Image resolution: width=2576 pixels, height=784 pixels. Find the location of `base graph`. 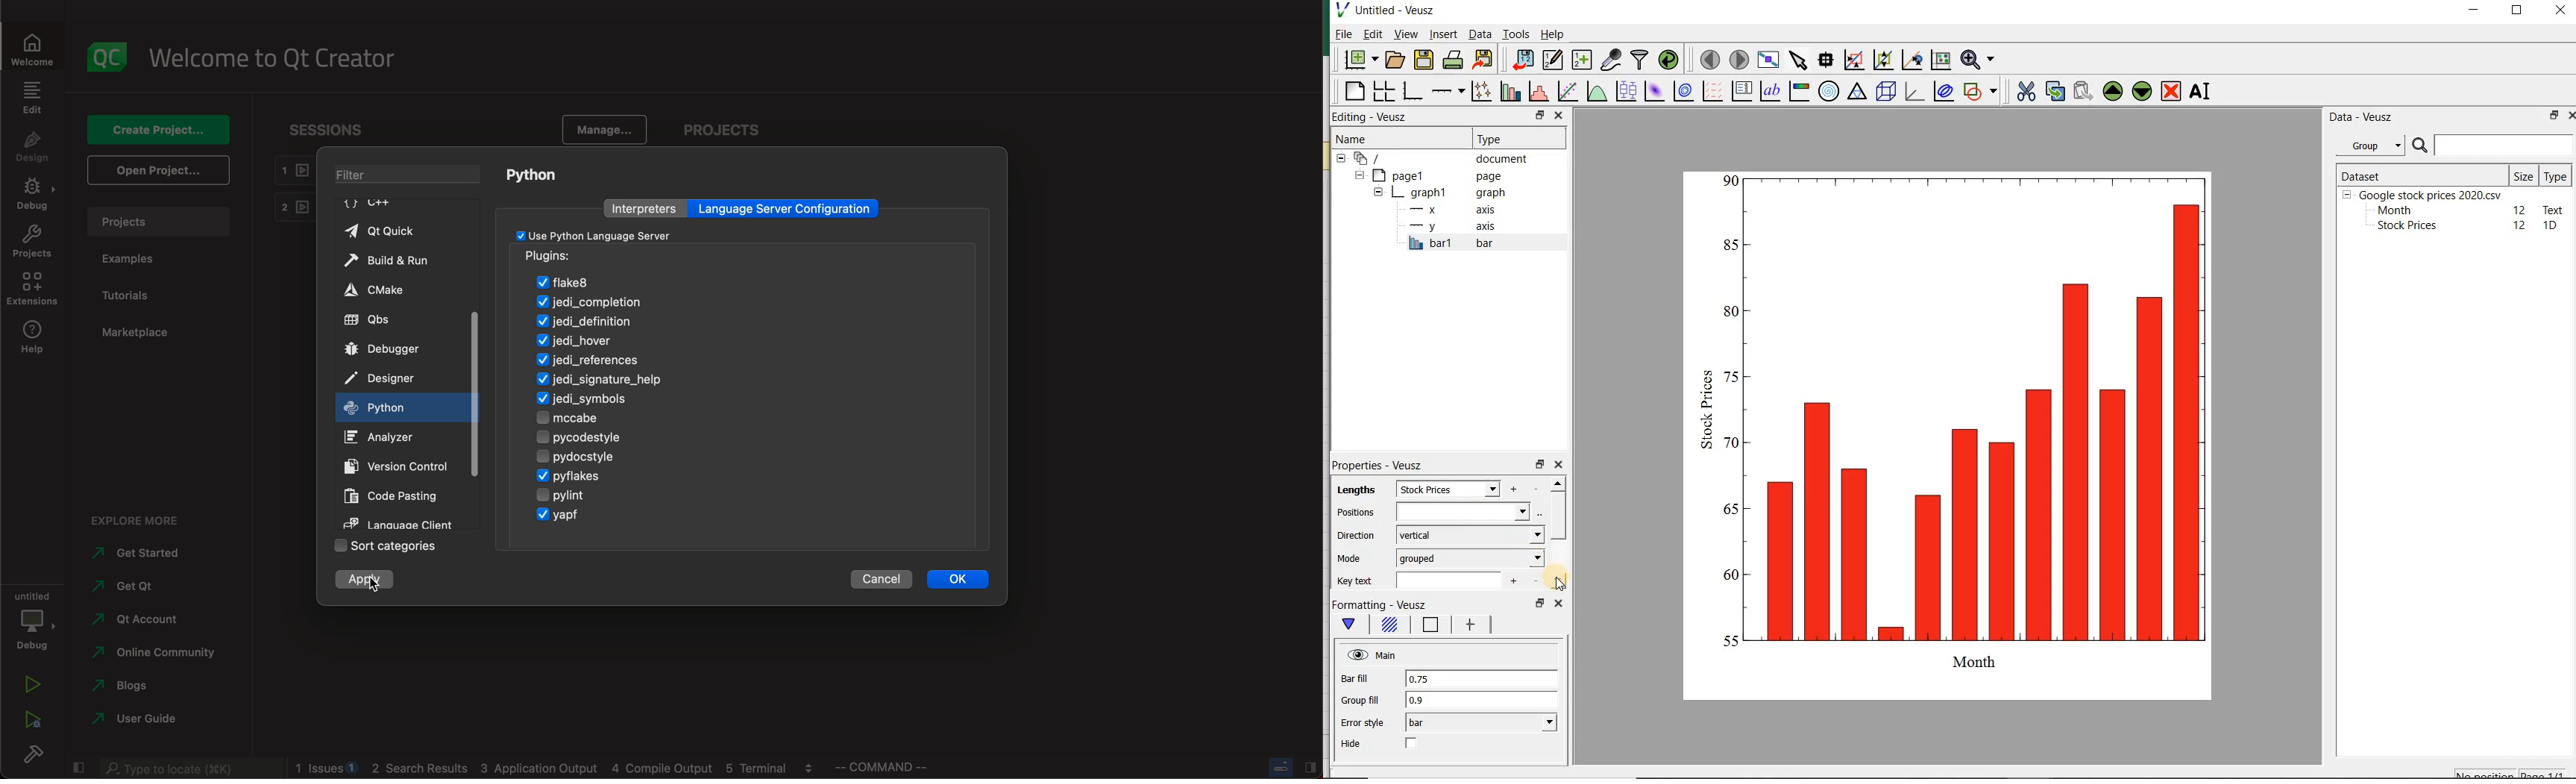

base graph is located at coordinates (1412, 92).